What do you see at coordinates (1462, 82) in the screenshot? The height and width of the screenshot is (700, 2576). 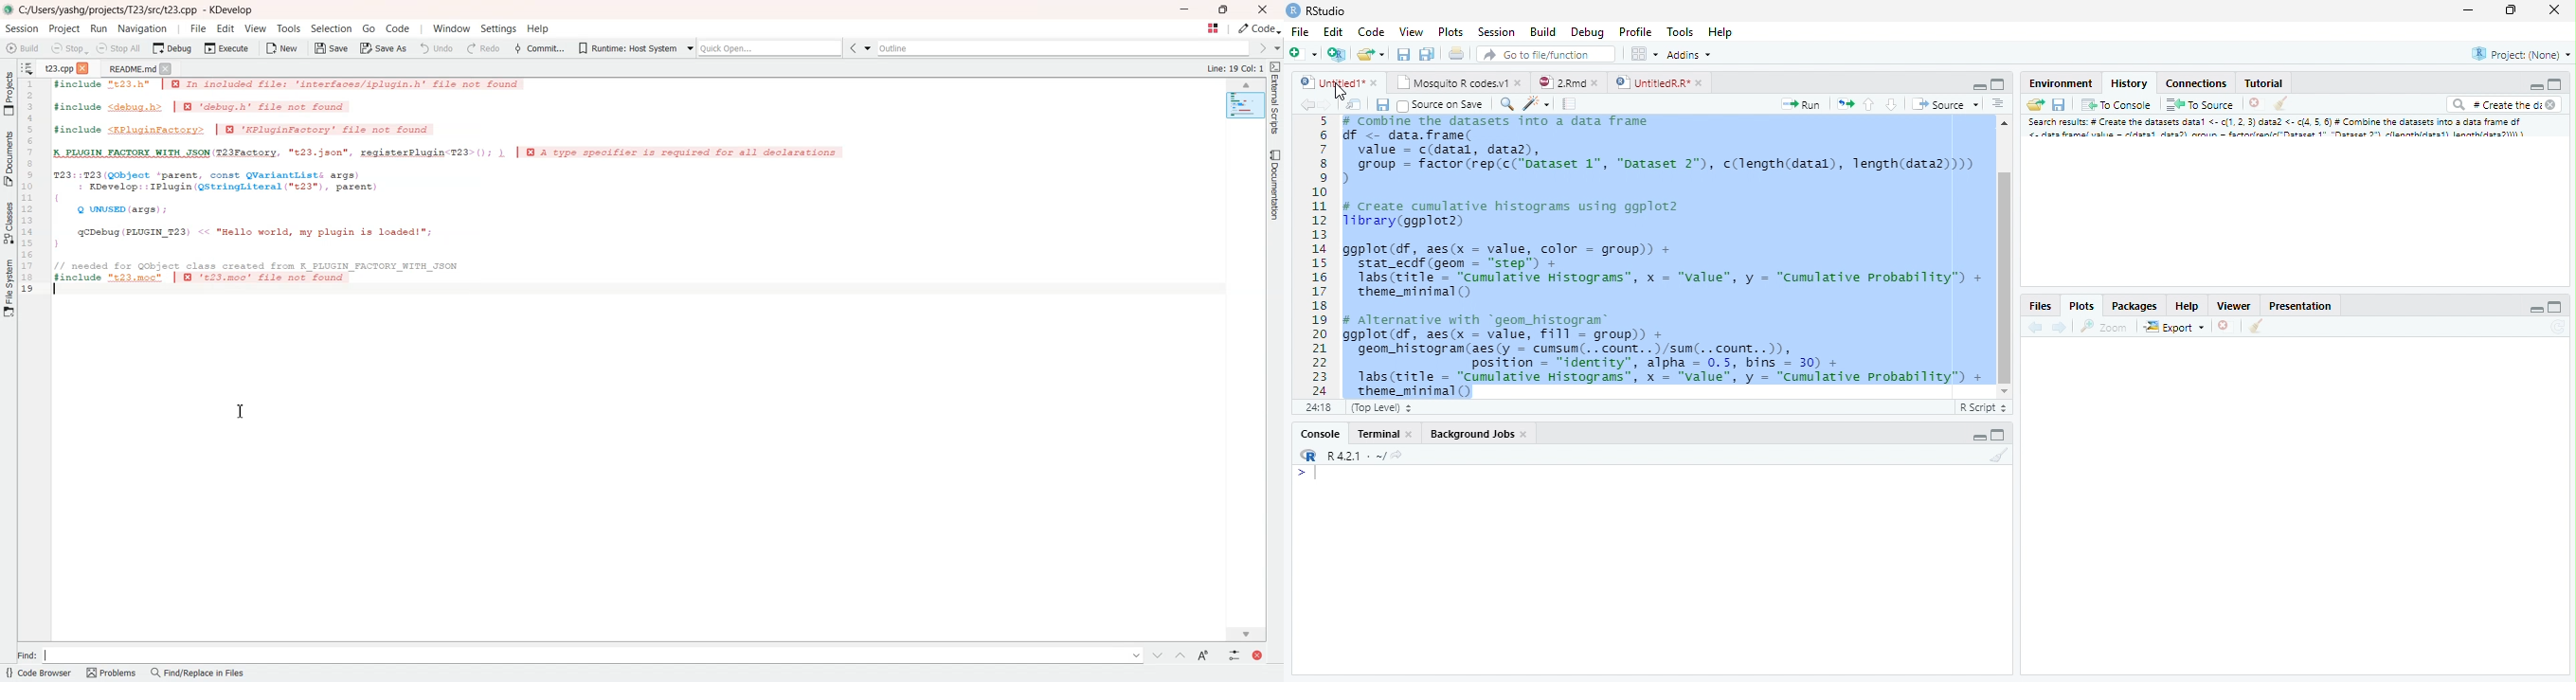 I see `Mosquito R codes` at bounding box center [1462, 82].